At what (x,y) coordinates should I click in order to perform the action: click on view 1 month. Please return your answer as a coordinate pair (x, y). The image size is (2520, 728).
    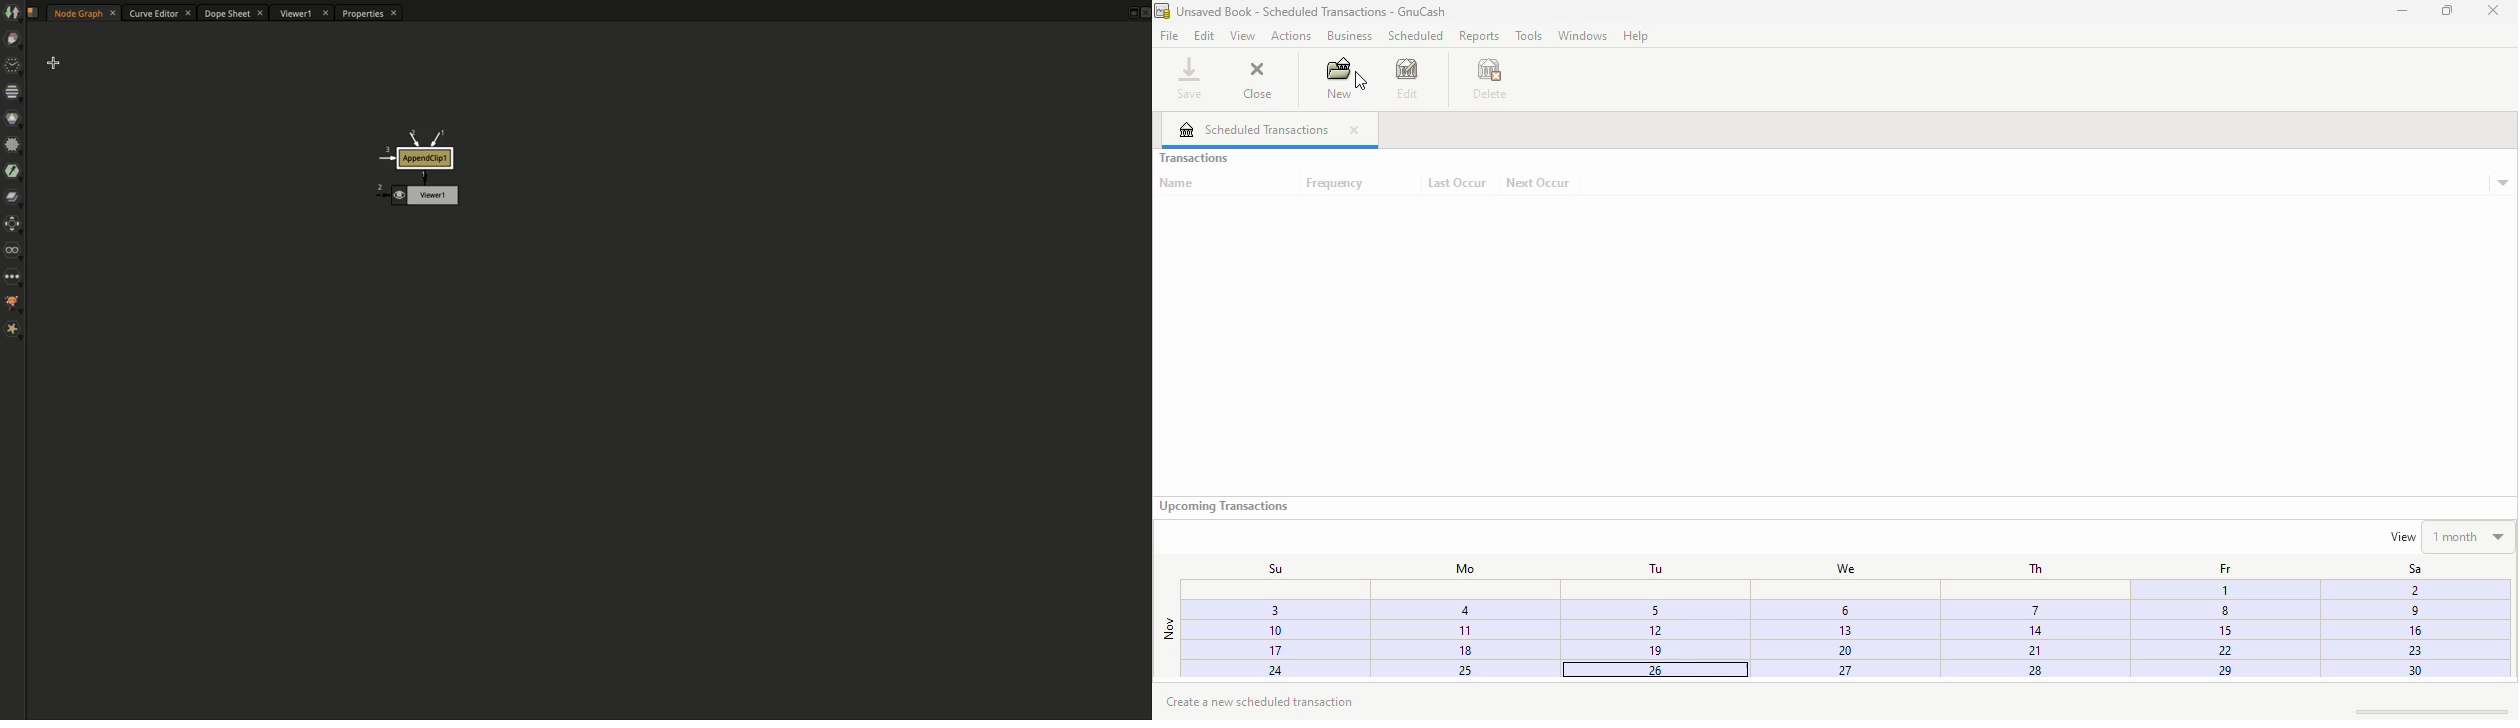
    Looking at the image, I should click on (2450, 535).